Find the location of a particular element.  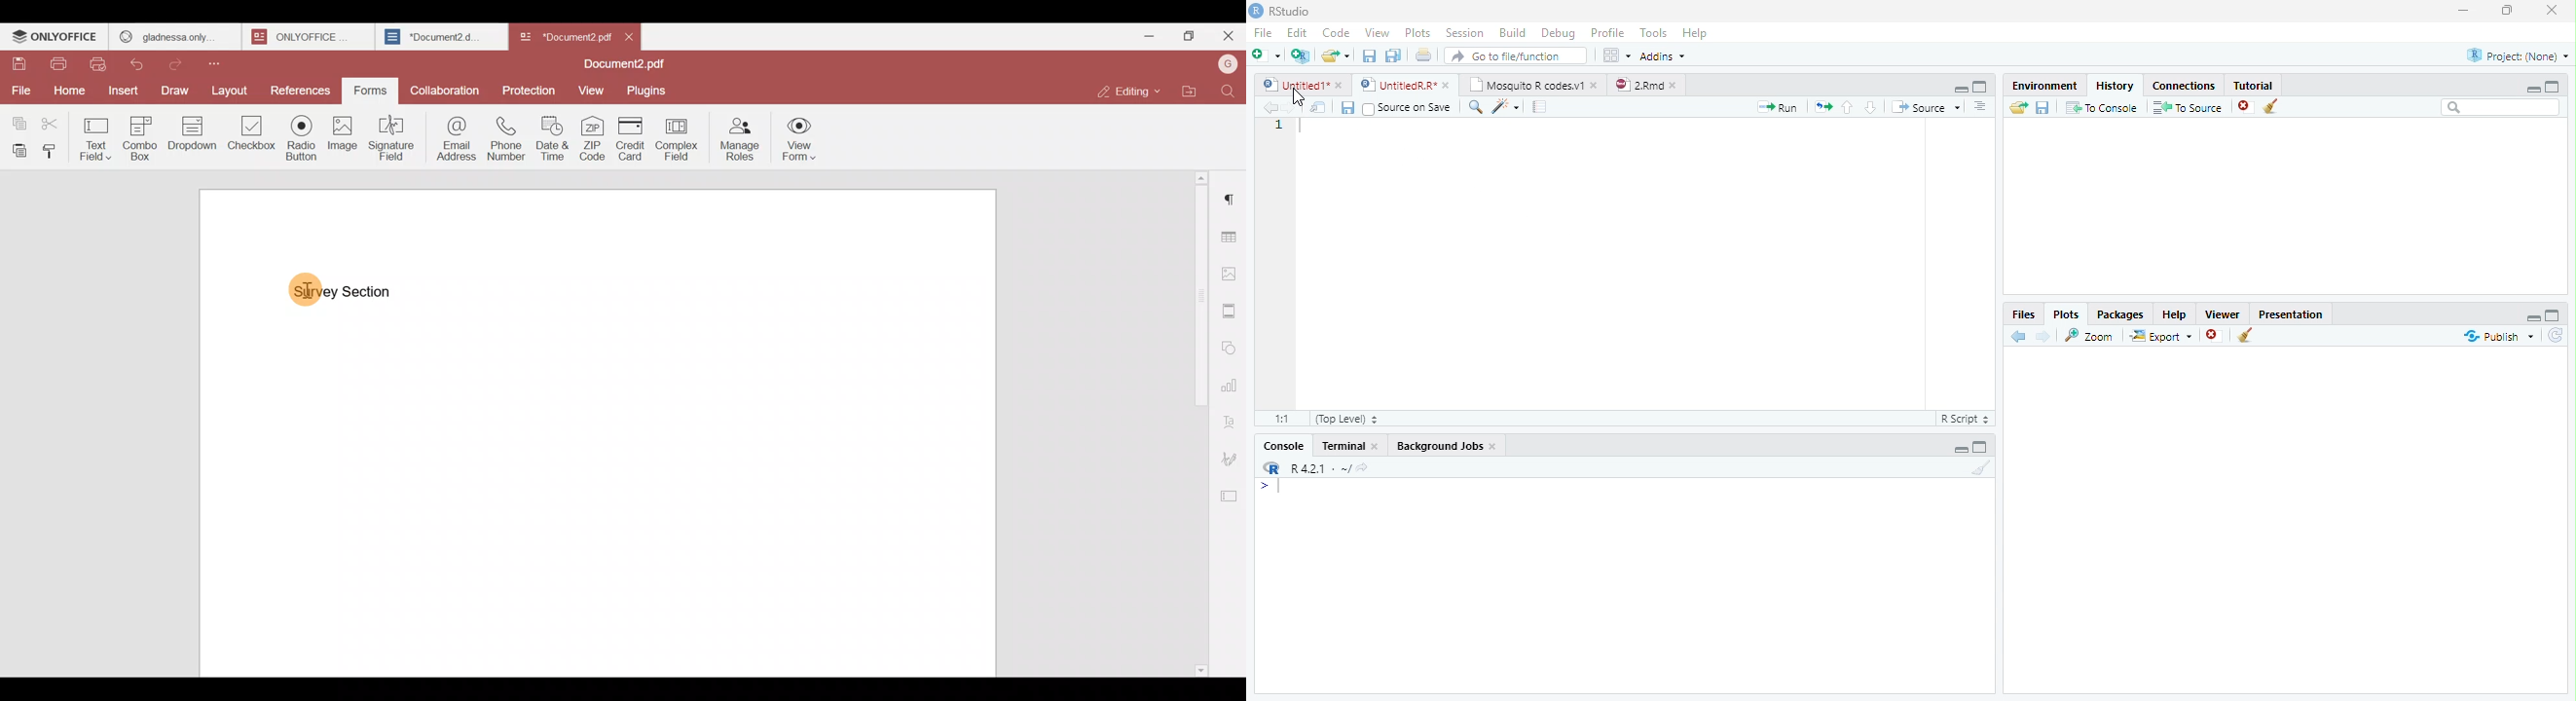

Compile Report is located at coordinates (1541, 106).